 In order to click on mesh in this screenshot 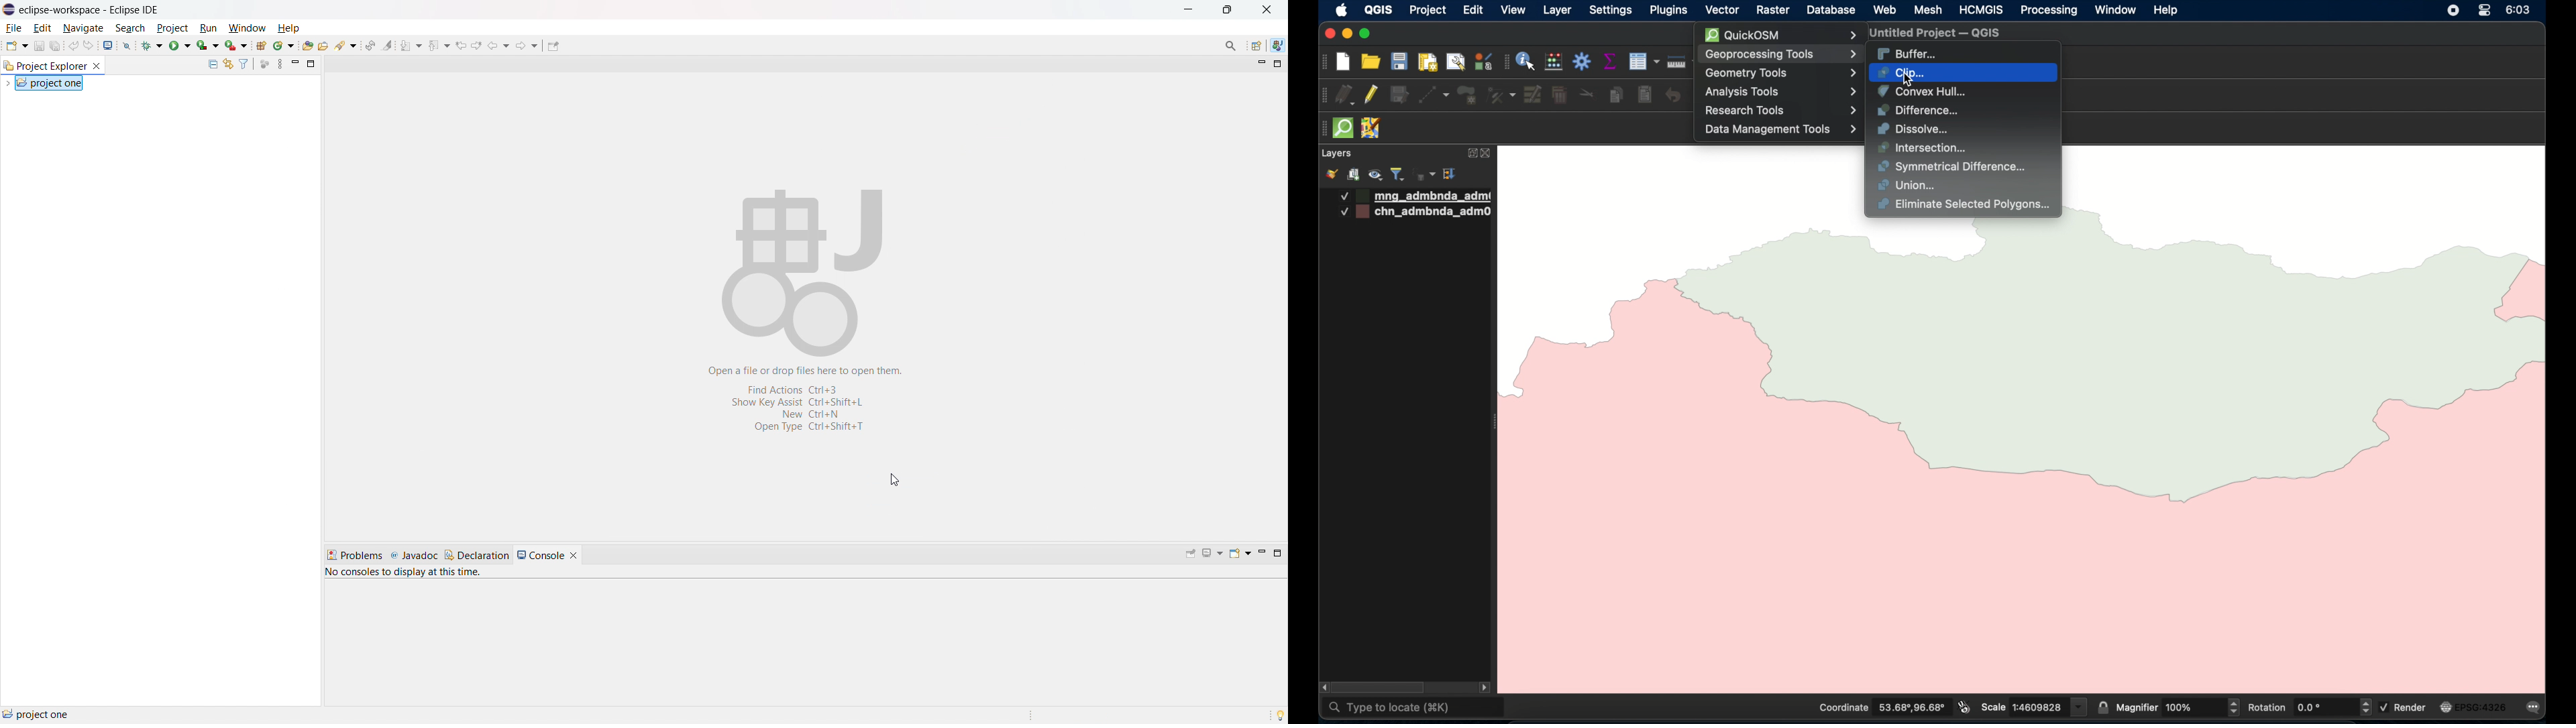, I will do `click(1928, 11)`.